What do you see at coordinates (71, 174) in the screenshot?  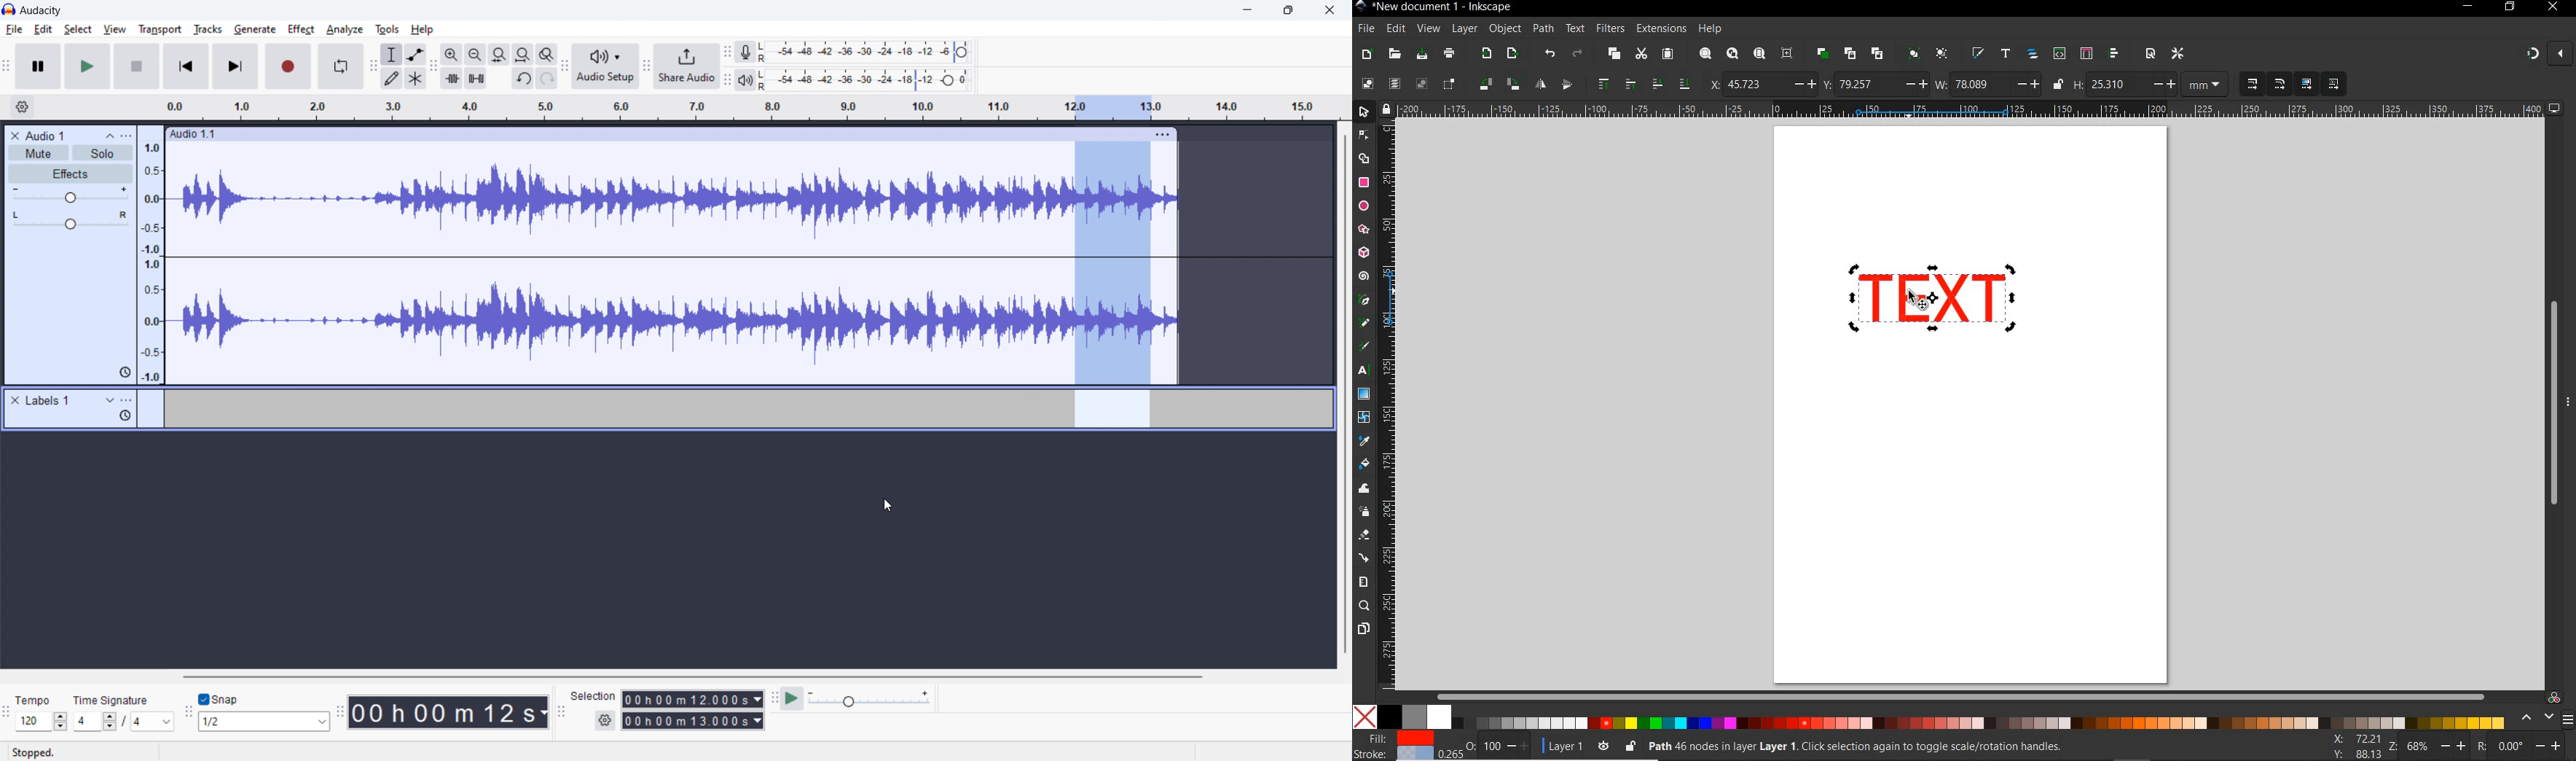 I see `effects` at bounding box center [71, 174].